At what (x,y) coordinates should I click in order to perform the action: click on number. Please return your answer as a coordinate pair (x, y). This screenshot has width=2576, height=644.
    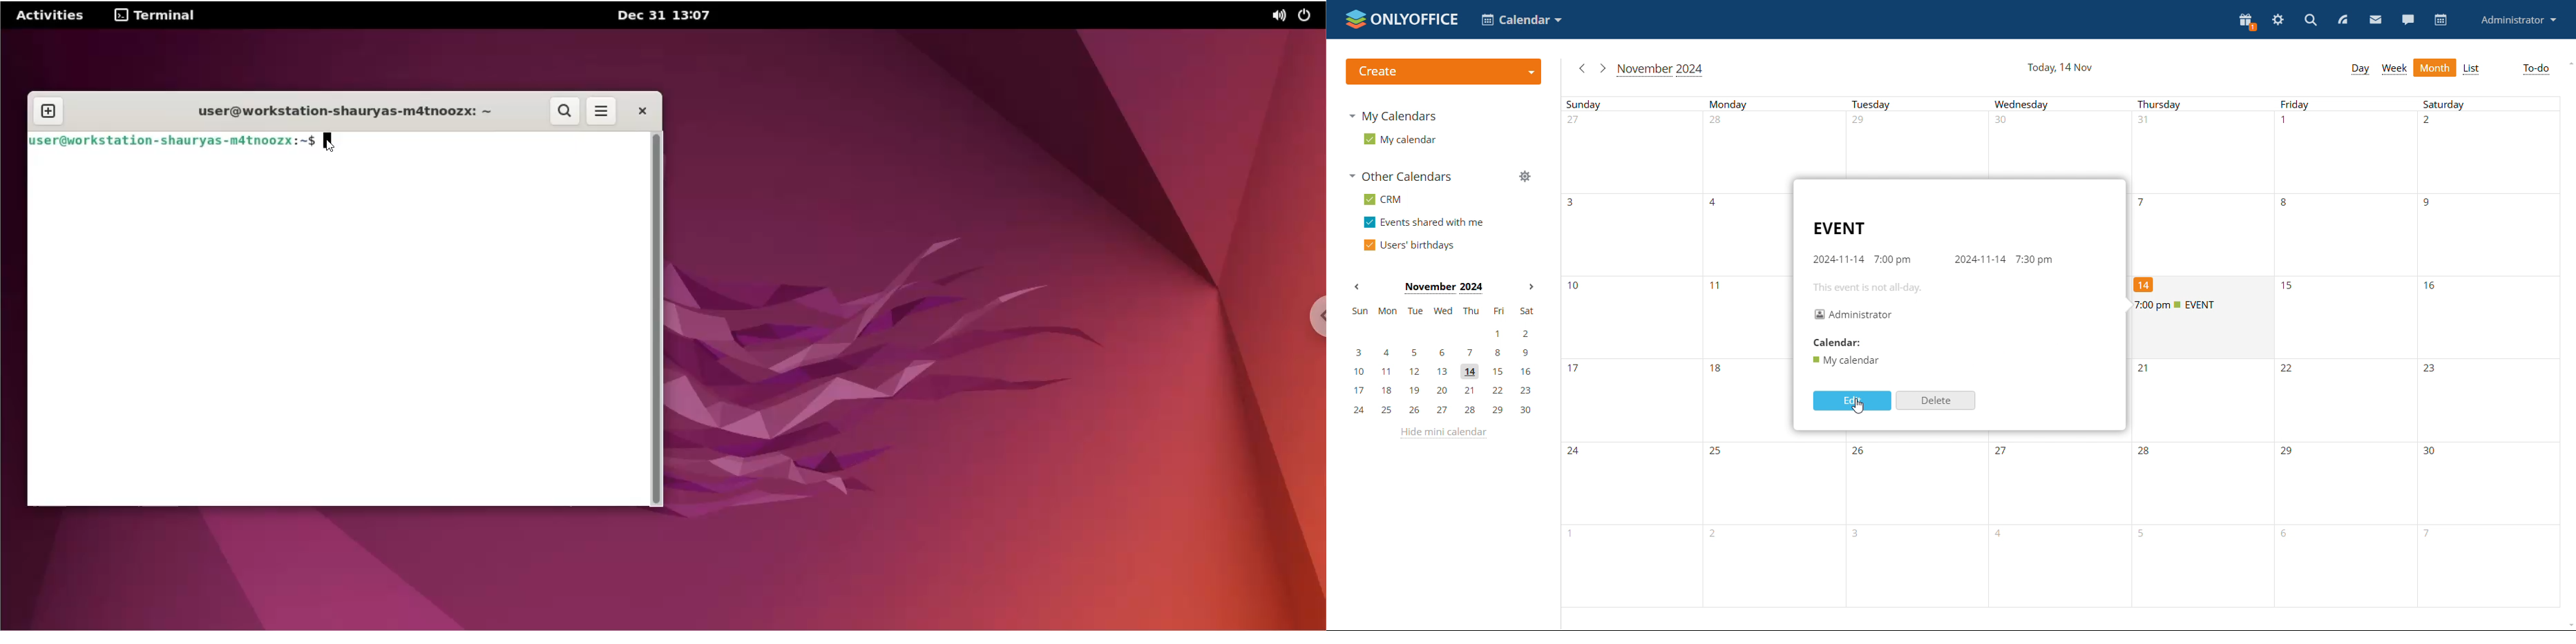
    Looking at the image, I should click on (2150, 123).